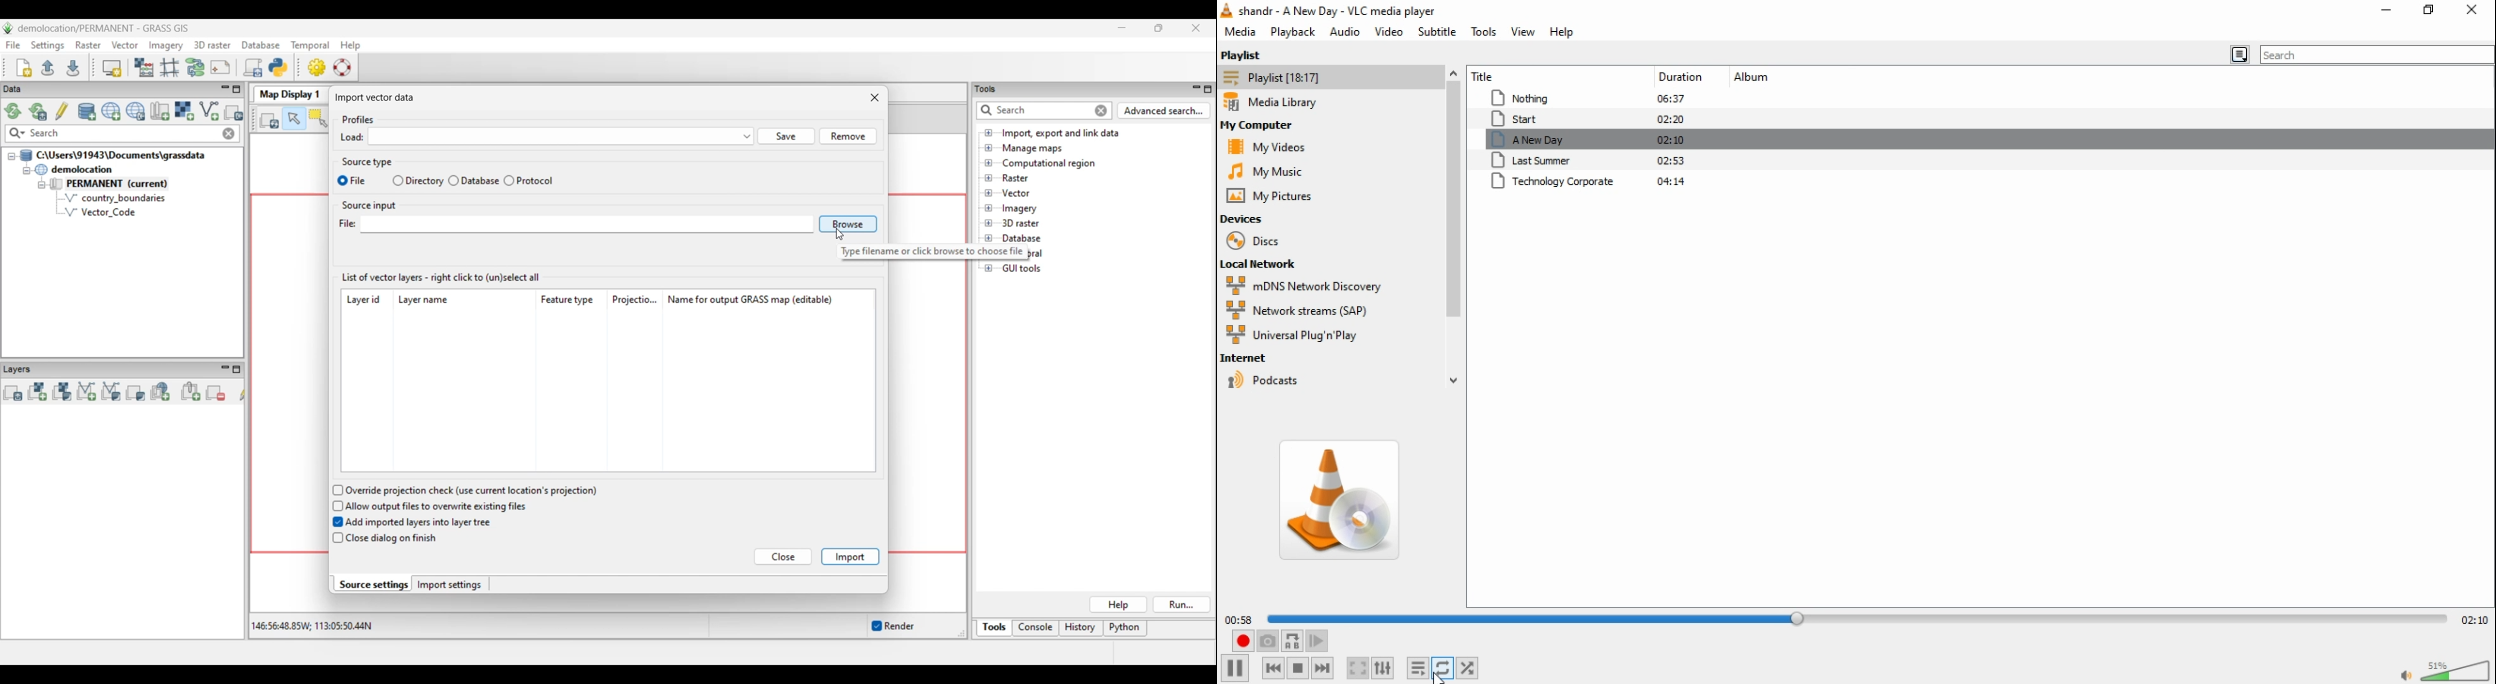 The image size is (2520, 700). I want to click on view, so click(1525, 33).